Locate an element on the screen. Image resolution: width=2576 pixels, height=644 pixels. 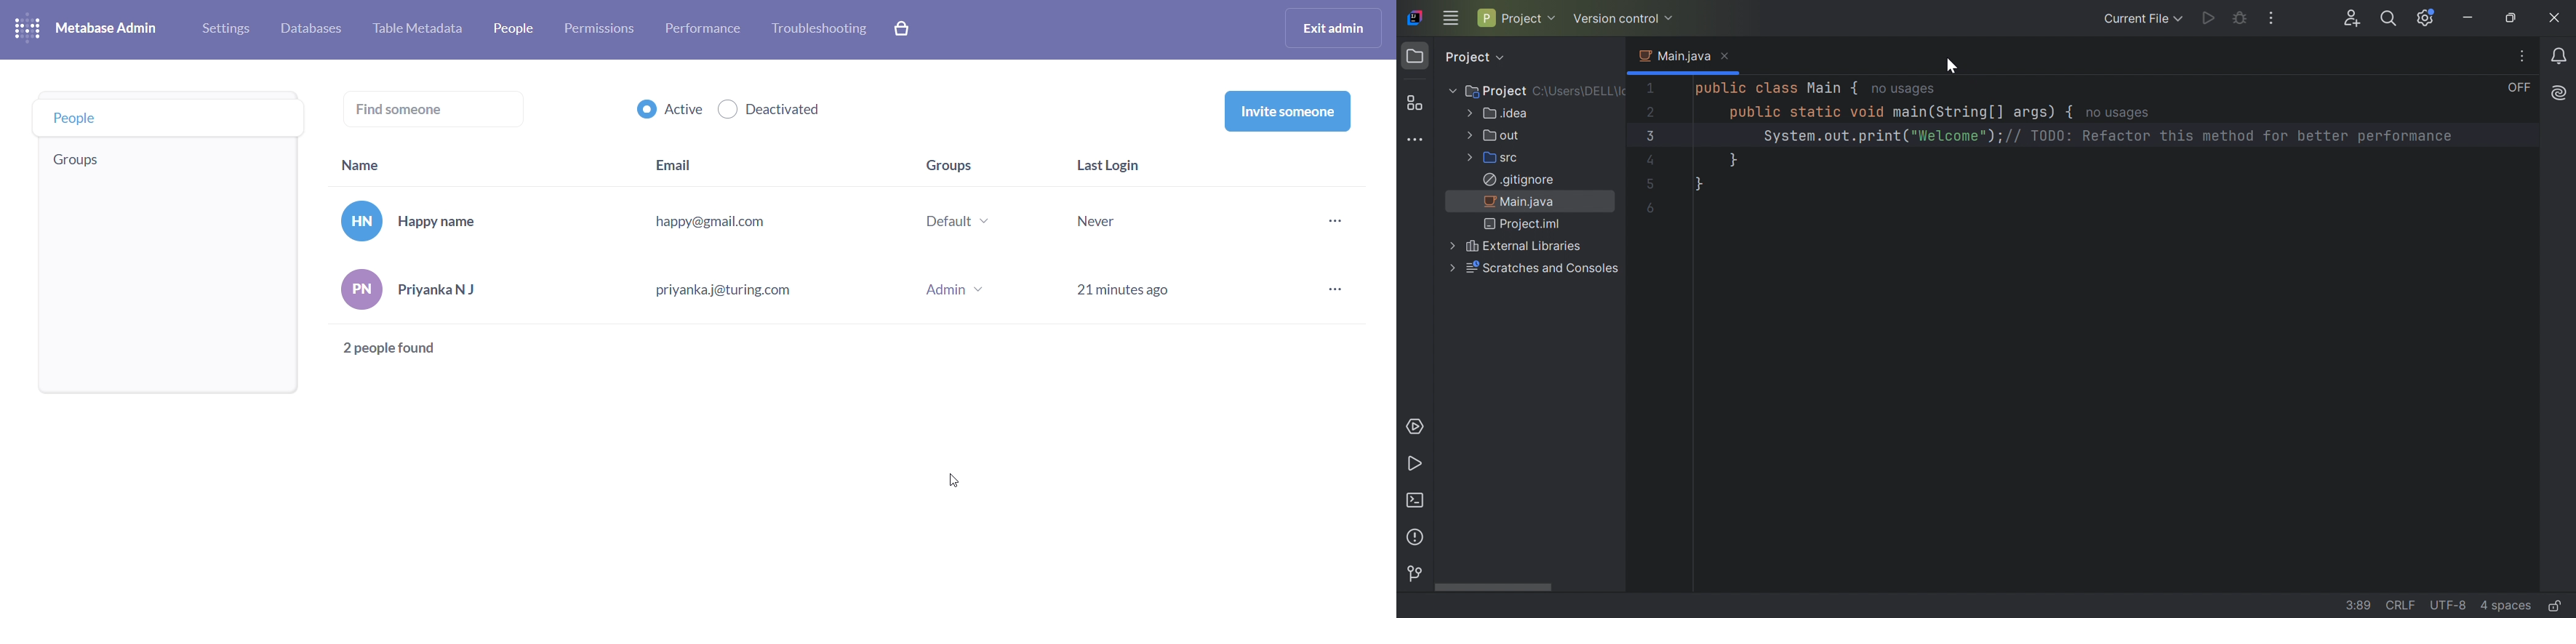
groups is located at coordinates (162, 159).